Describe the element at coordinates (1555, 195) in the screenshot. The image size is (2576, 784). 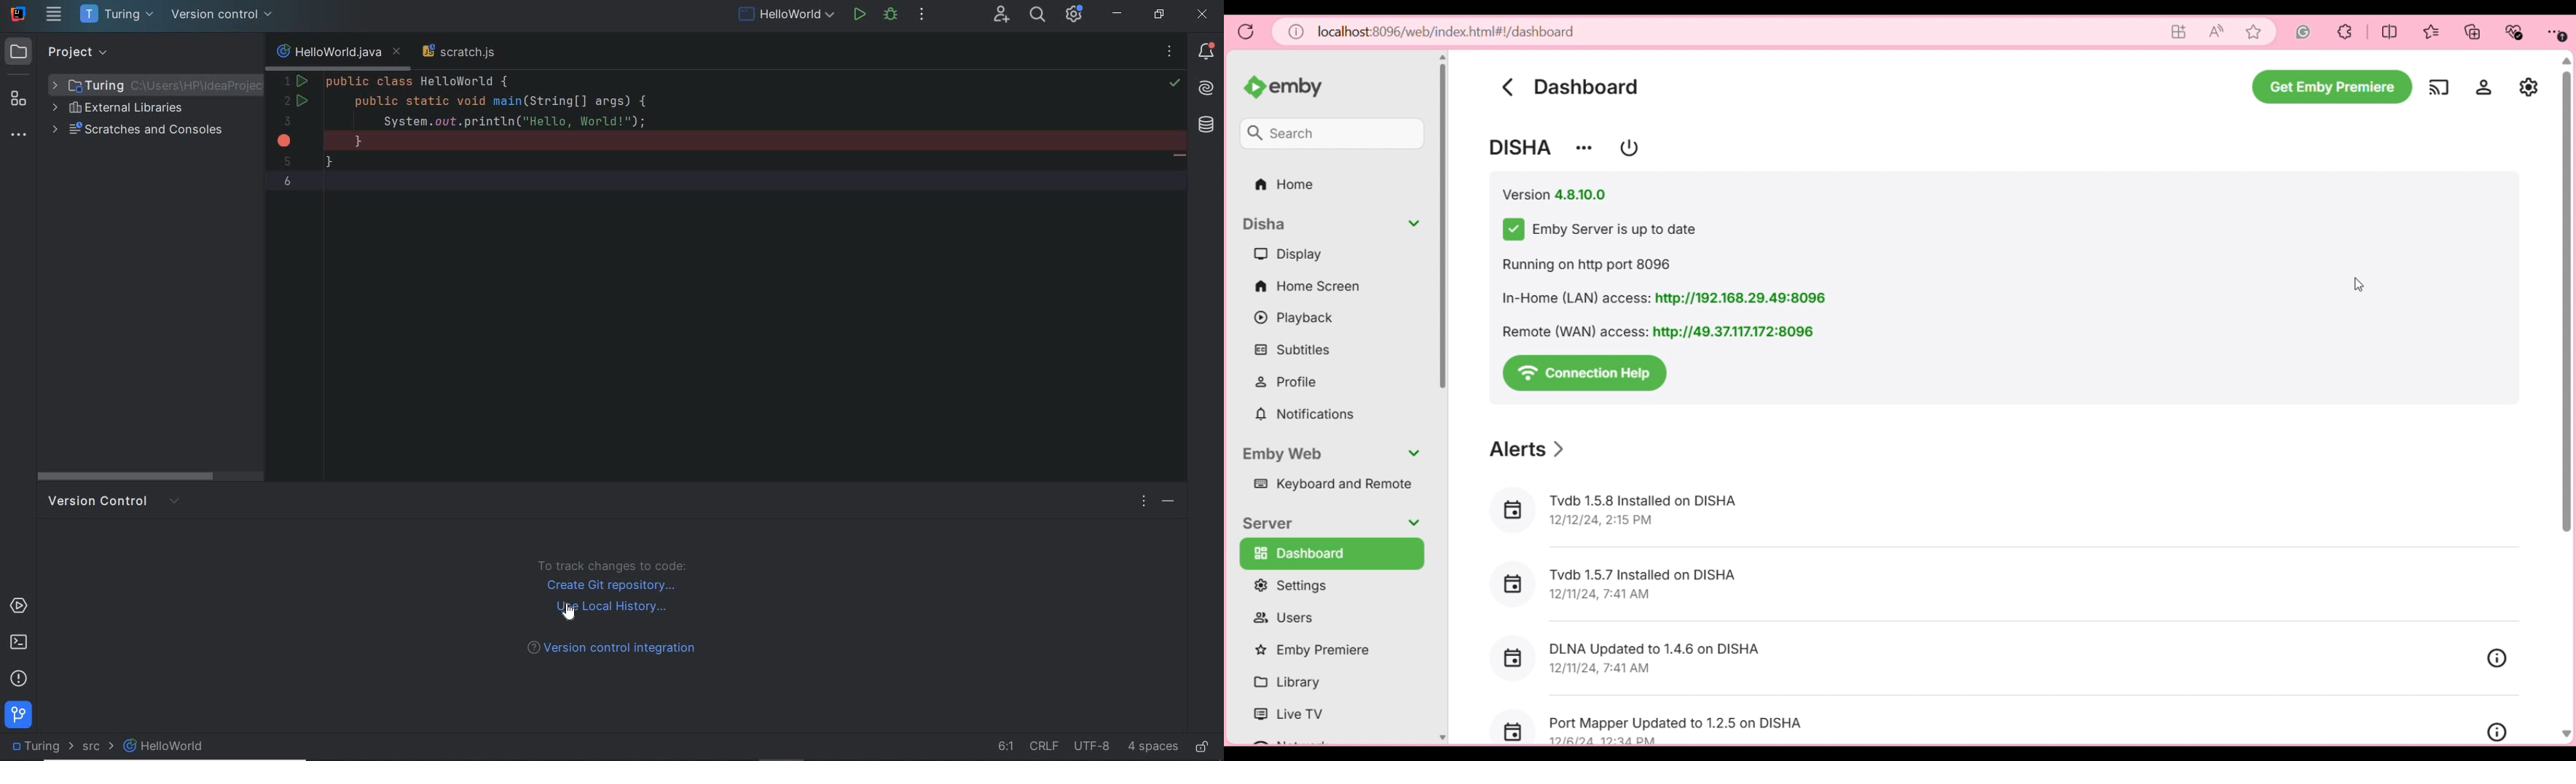
I see `Version` at that location.